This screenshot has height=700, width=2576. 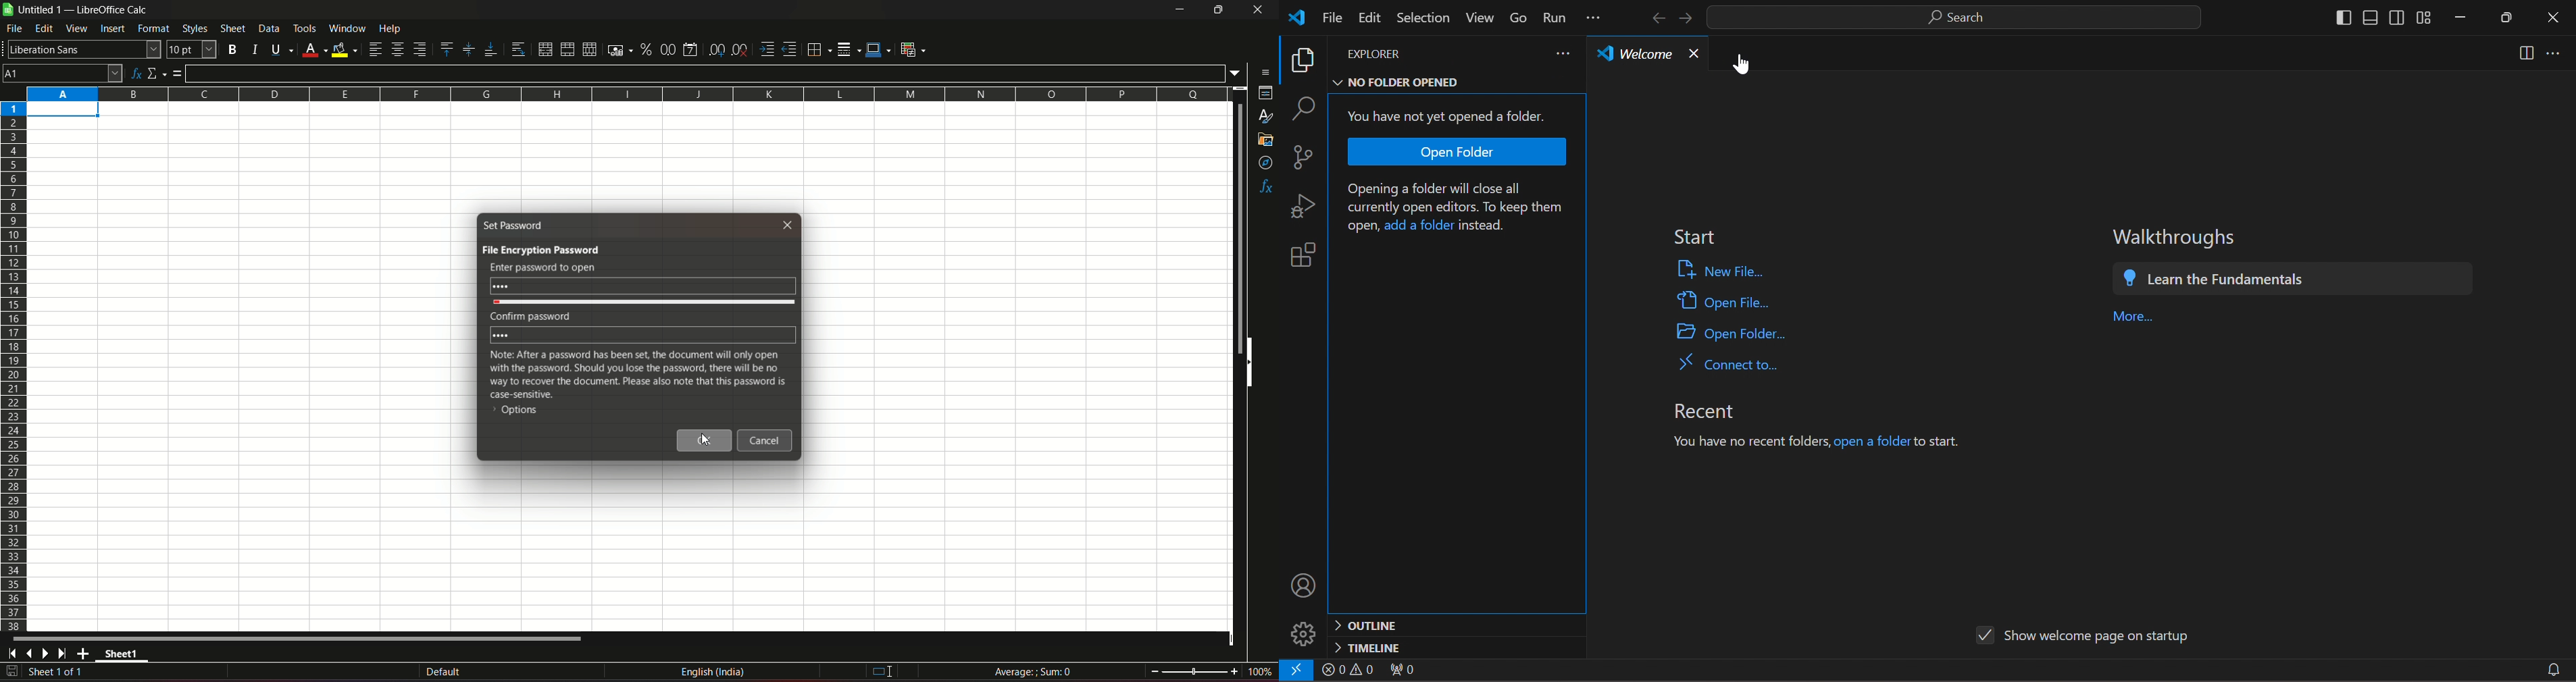 What do you see at coordinates (542, 267) in the screenshot?
I see `enter password to open` at bounding box center [542, 267].